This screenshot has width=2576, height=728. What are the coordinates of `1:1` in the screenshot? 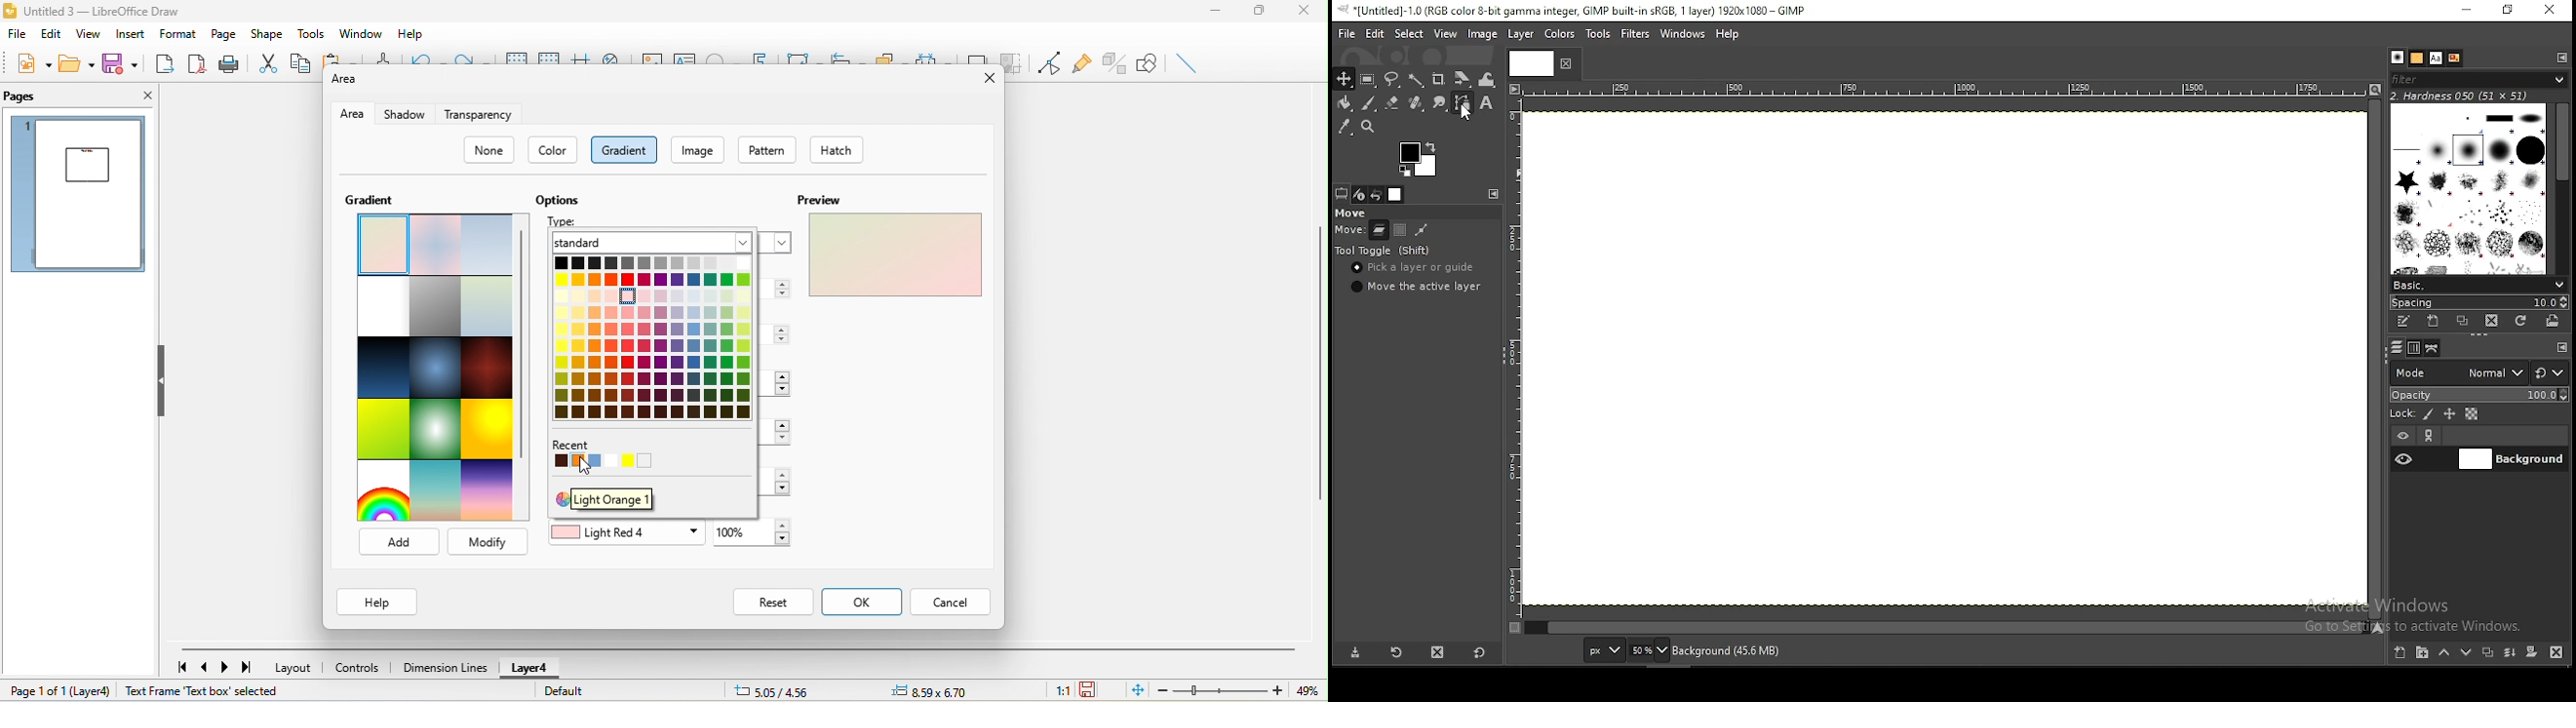 It's located at (1054, 689).